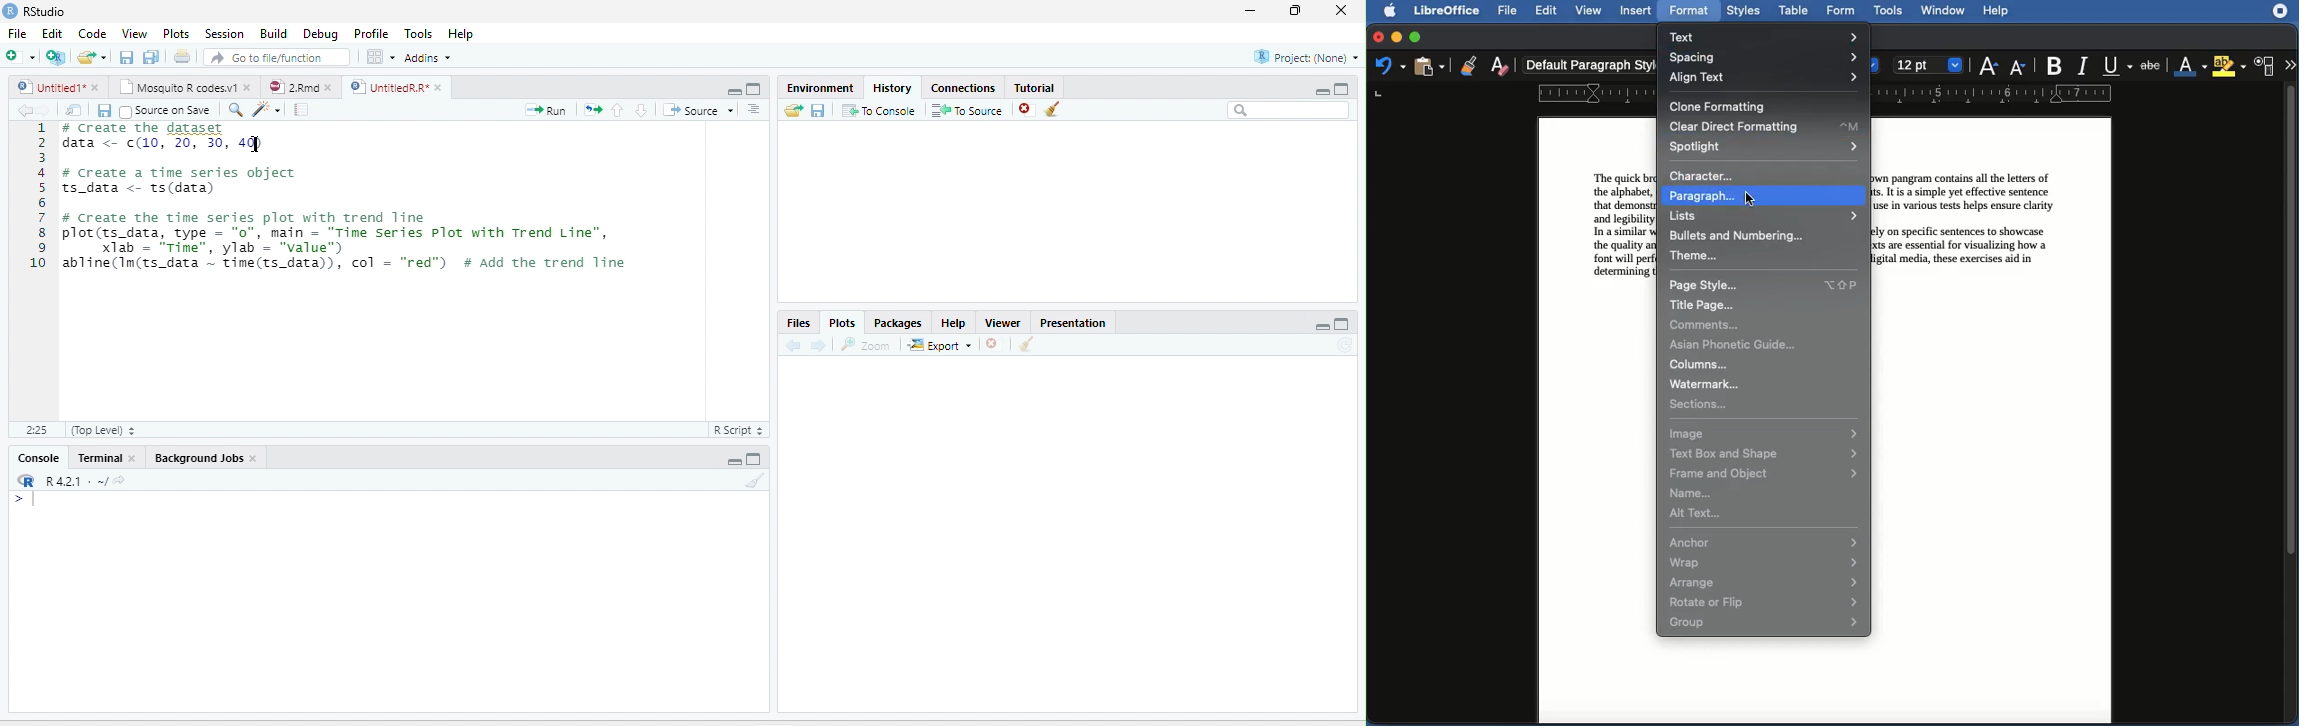 This screenshot has height=728, width=2324. I want to click on cursor, so click(254, 144).